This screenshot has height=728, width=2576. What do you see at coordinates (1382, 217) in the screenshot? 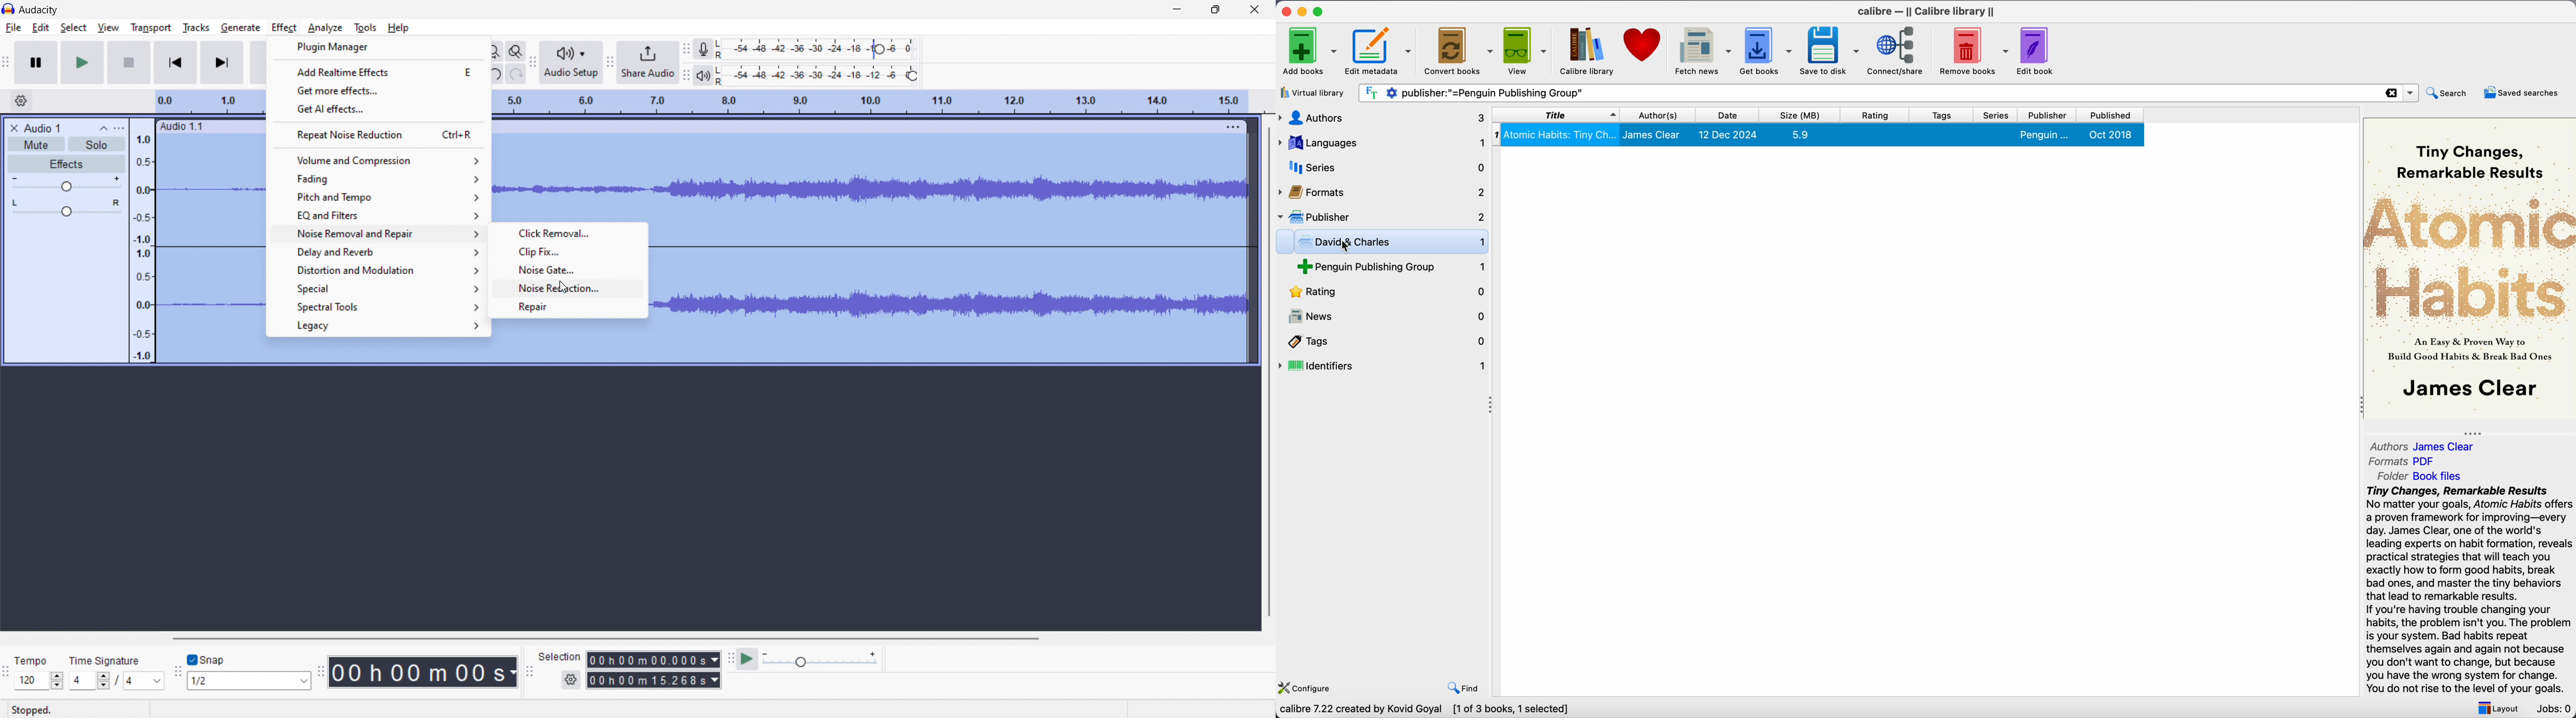
I see `click on publicher options` at bounding box center [1382, 217].